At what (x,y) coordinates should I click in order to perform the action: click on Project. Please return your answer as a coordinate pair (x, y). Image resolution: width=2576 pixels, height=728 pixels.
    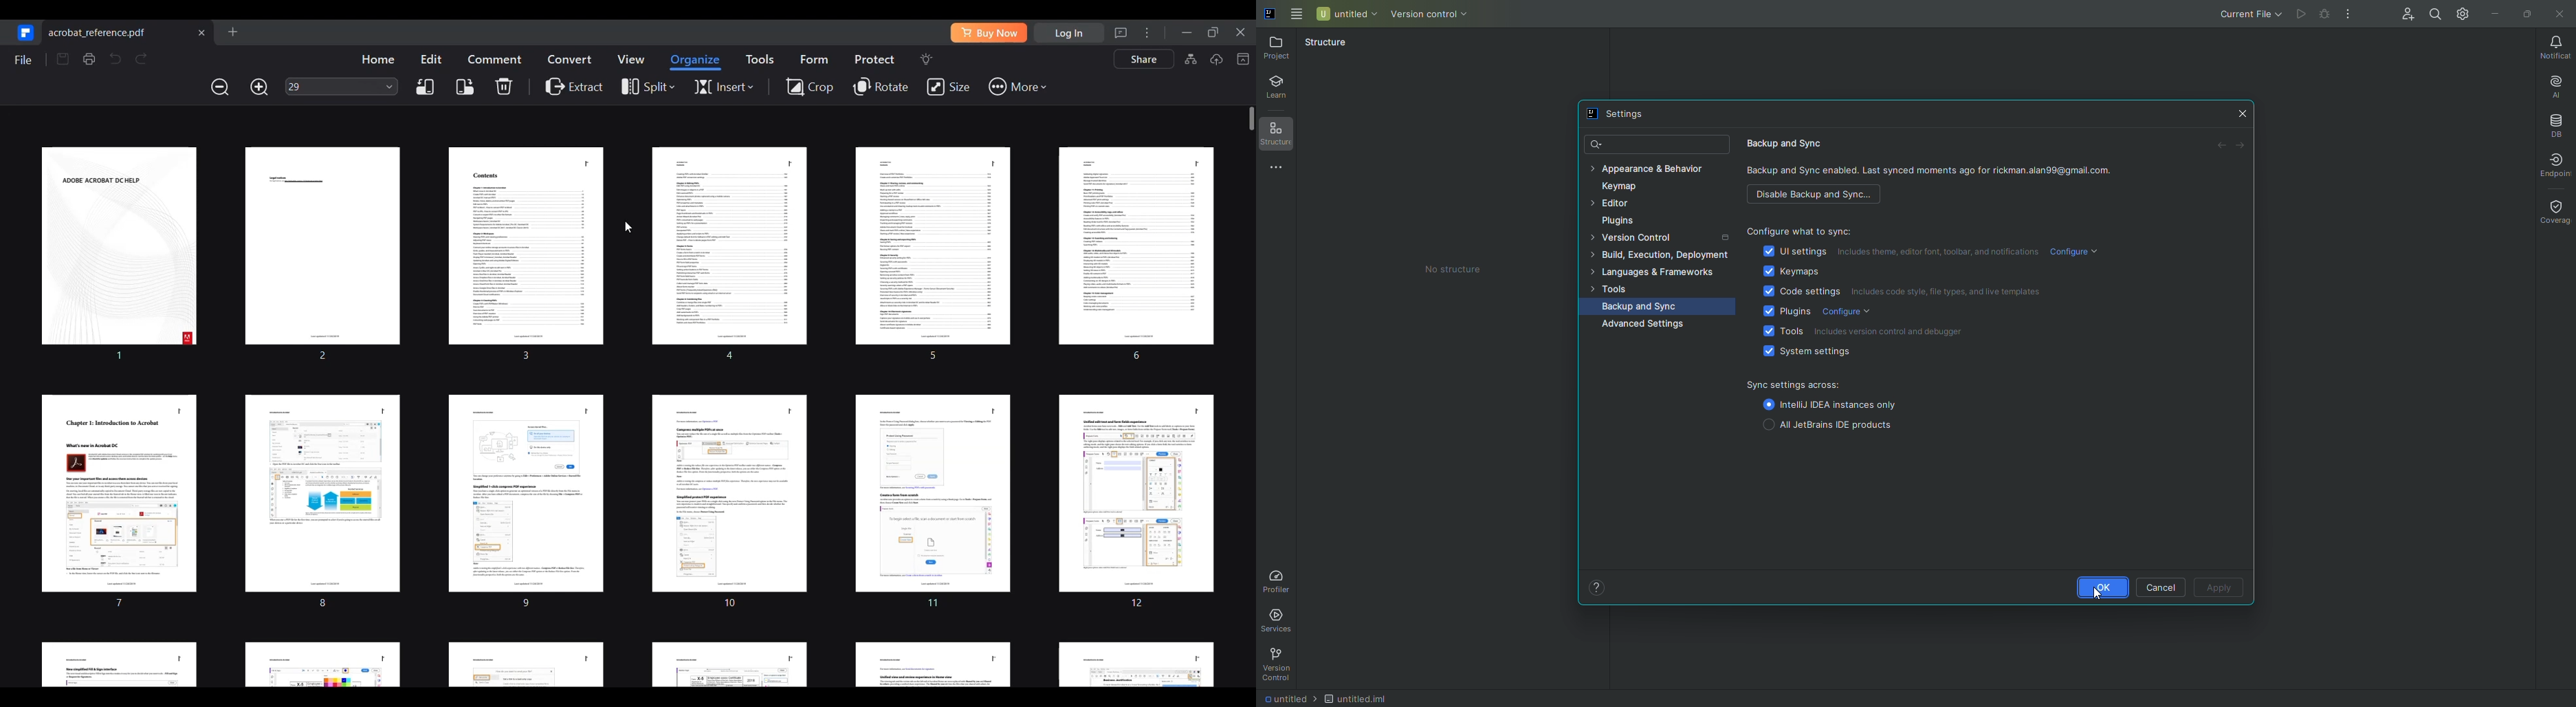
    Looking at the image, I should click on (1279, 47).